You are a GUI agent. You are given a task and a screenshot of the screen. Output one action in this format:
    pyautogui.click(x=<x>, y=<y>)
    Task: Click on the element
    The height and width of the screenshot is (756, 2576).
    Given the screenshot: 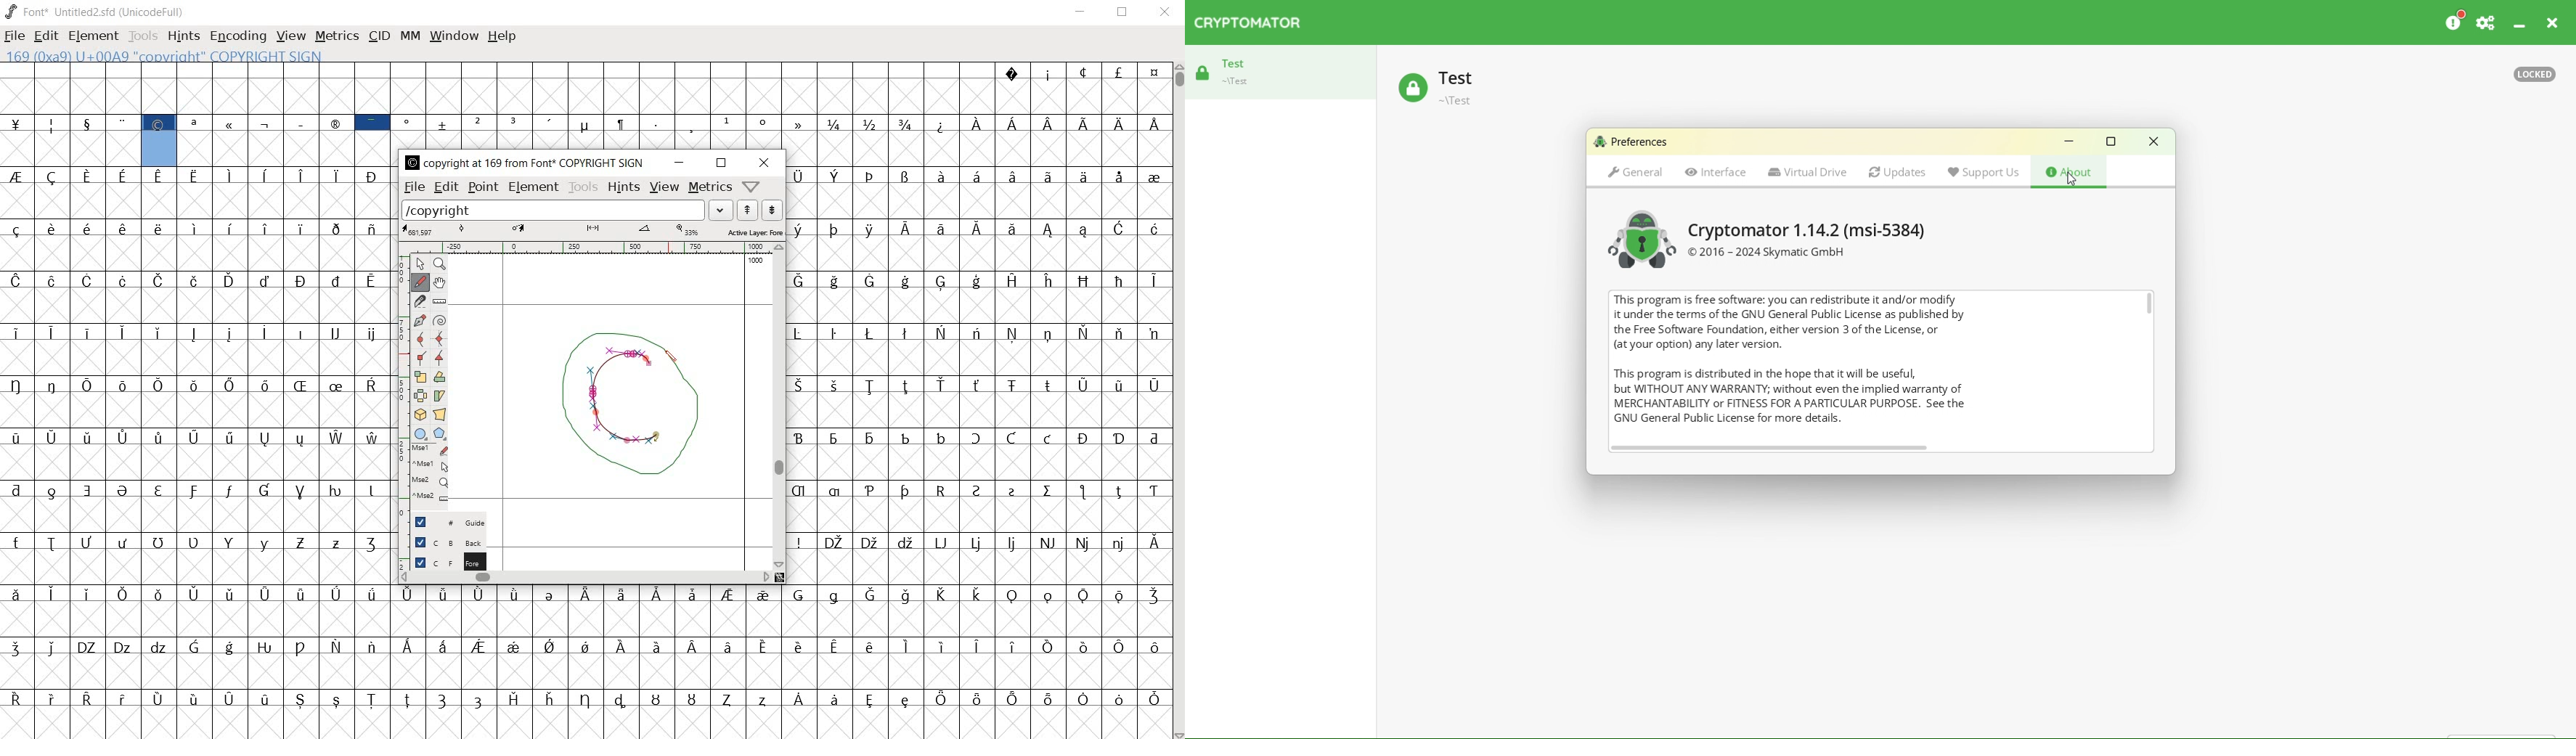 What is the action you would take?
    pyautogui.click(x=534, y=187)
    